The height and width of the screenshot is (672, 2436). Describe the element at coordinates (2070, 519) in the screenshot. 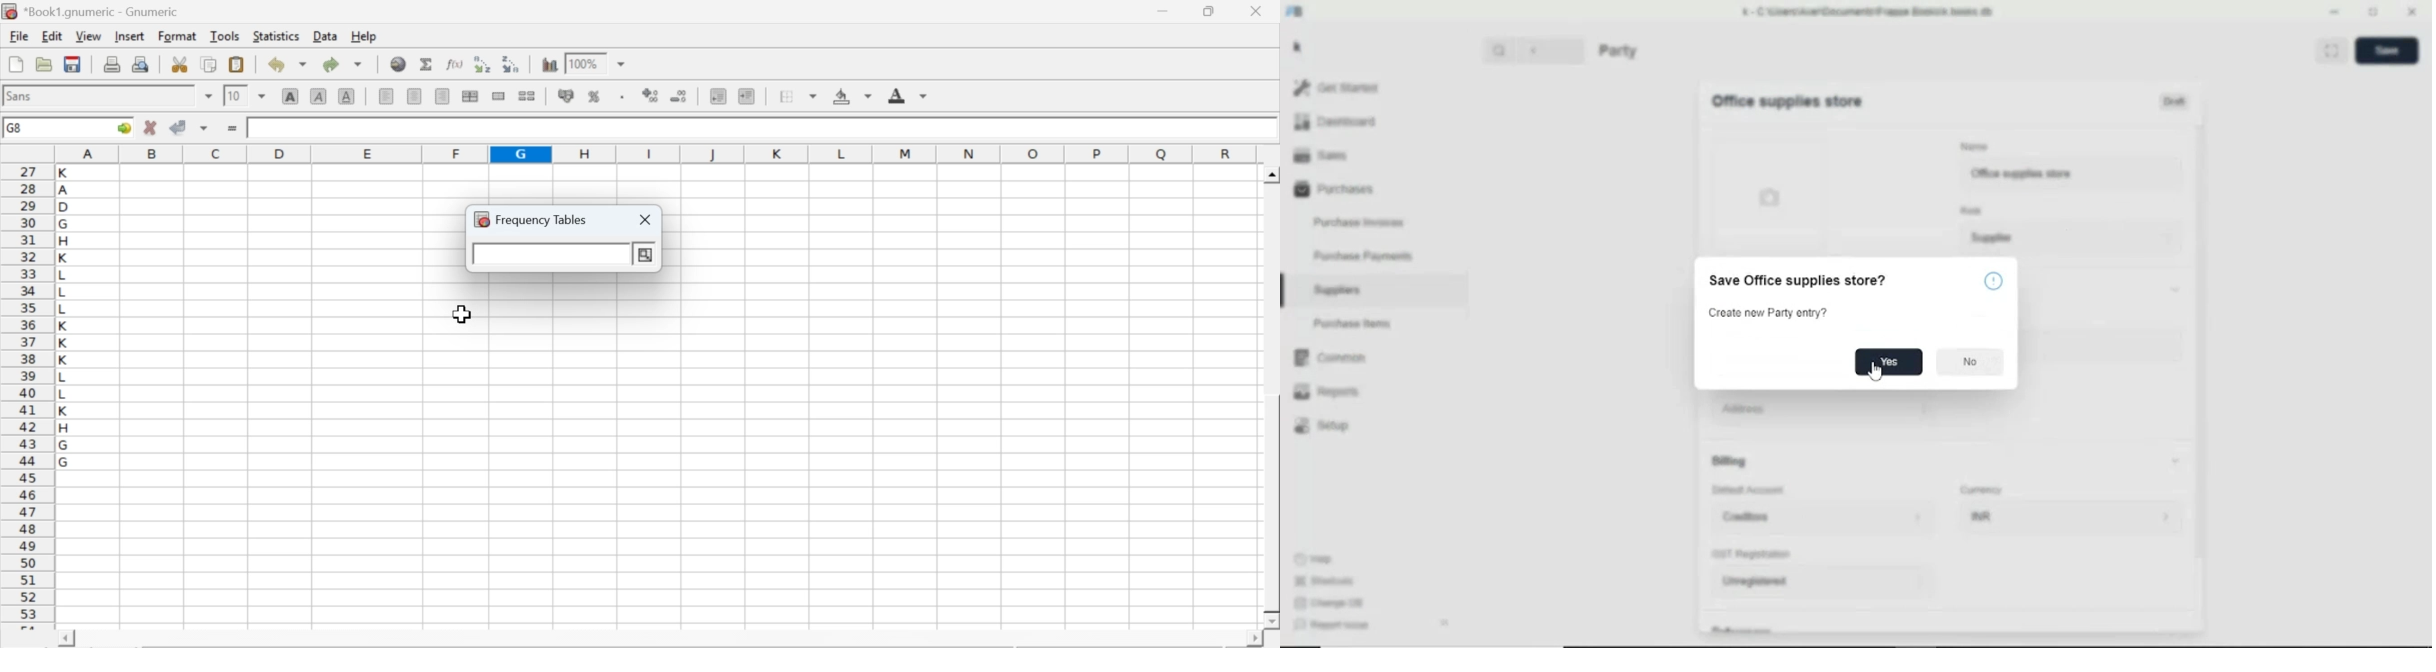

I see `INR` at that location.